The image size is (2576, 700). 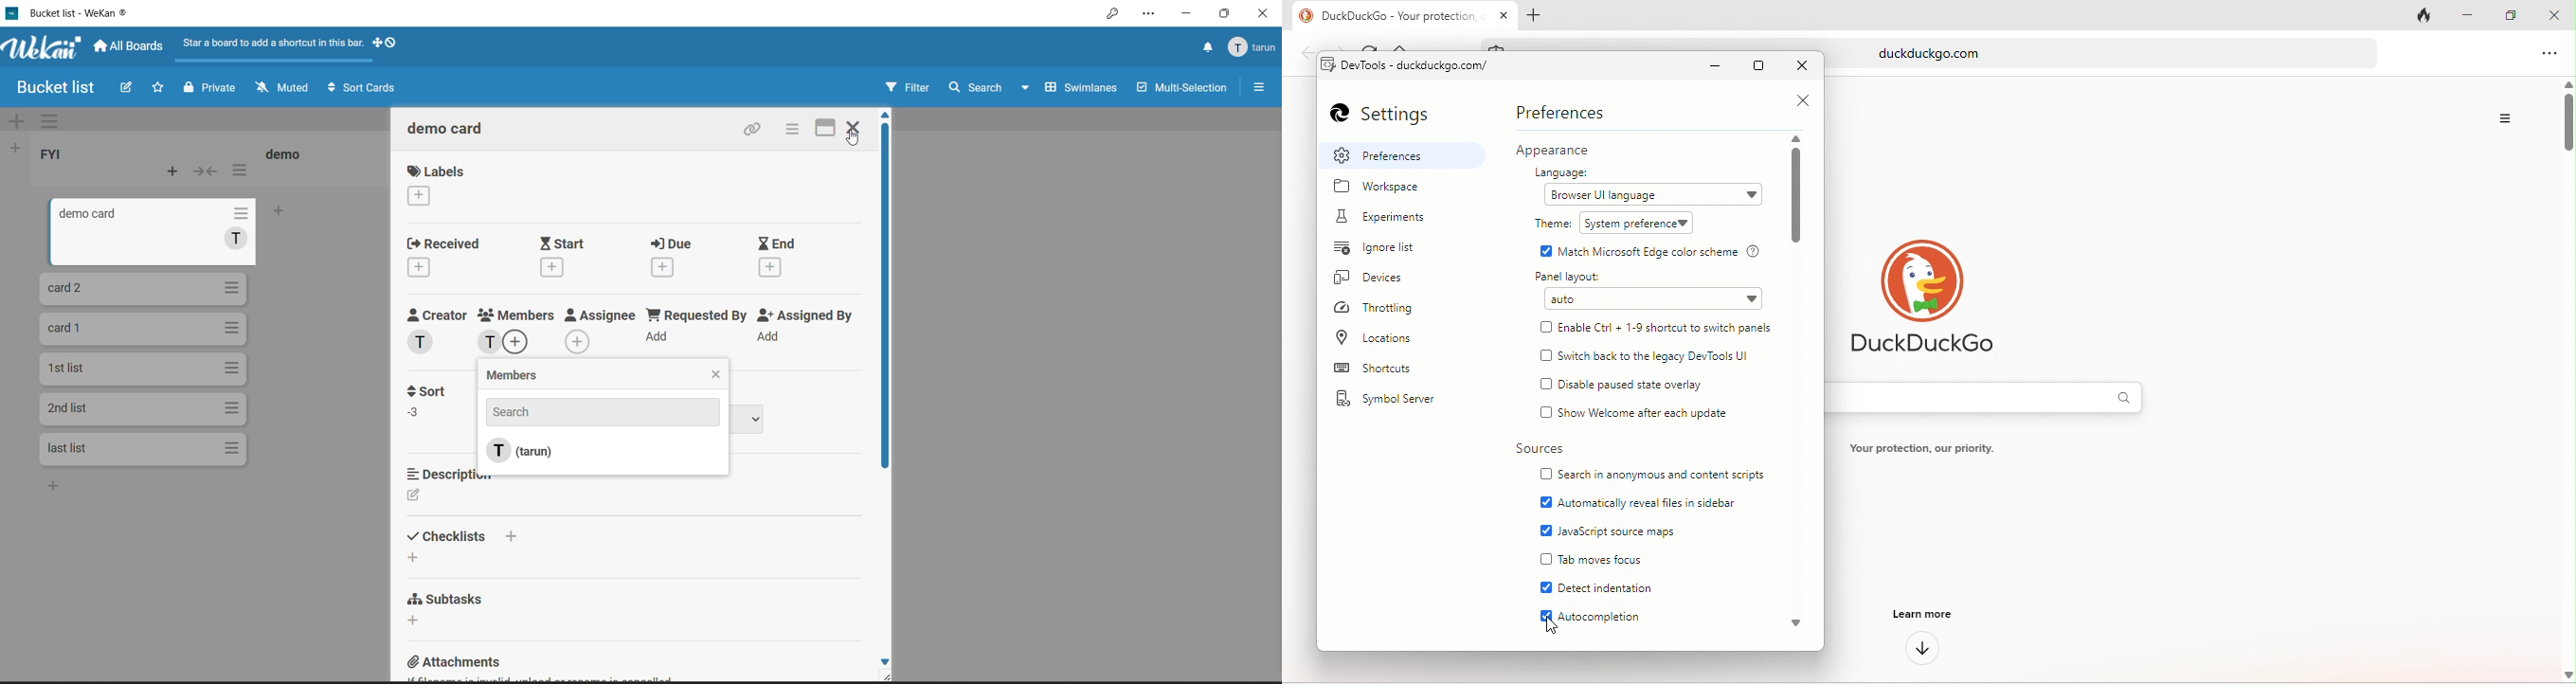 I want to click on cursor, so click(x=854, y=143).